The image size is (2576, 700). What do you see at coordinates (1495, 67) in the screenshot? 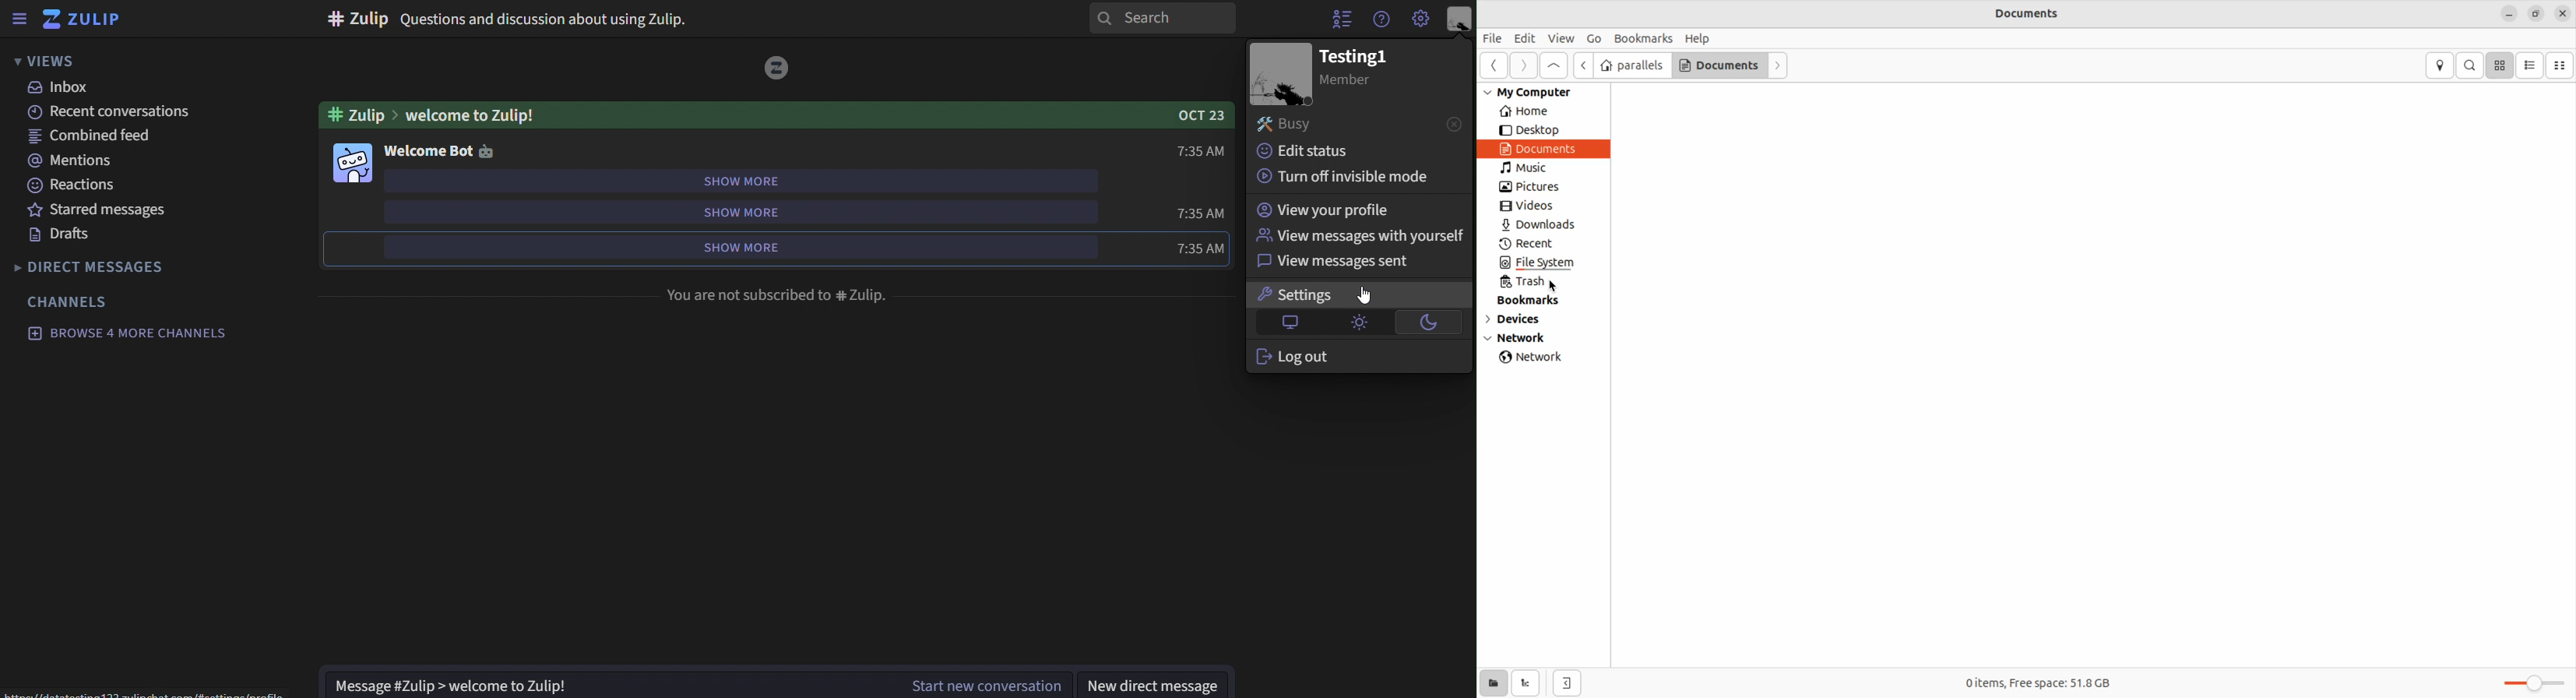
I see `back ward` at bounding box center [1495, 67].